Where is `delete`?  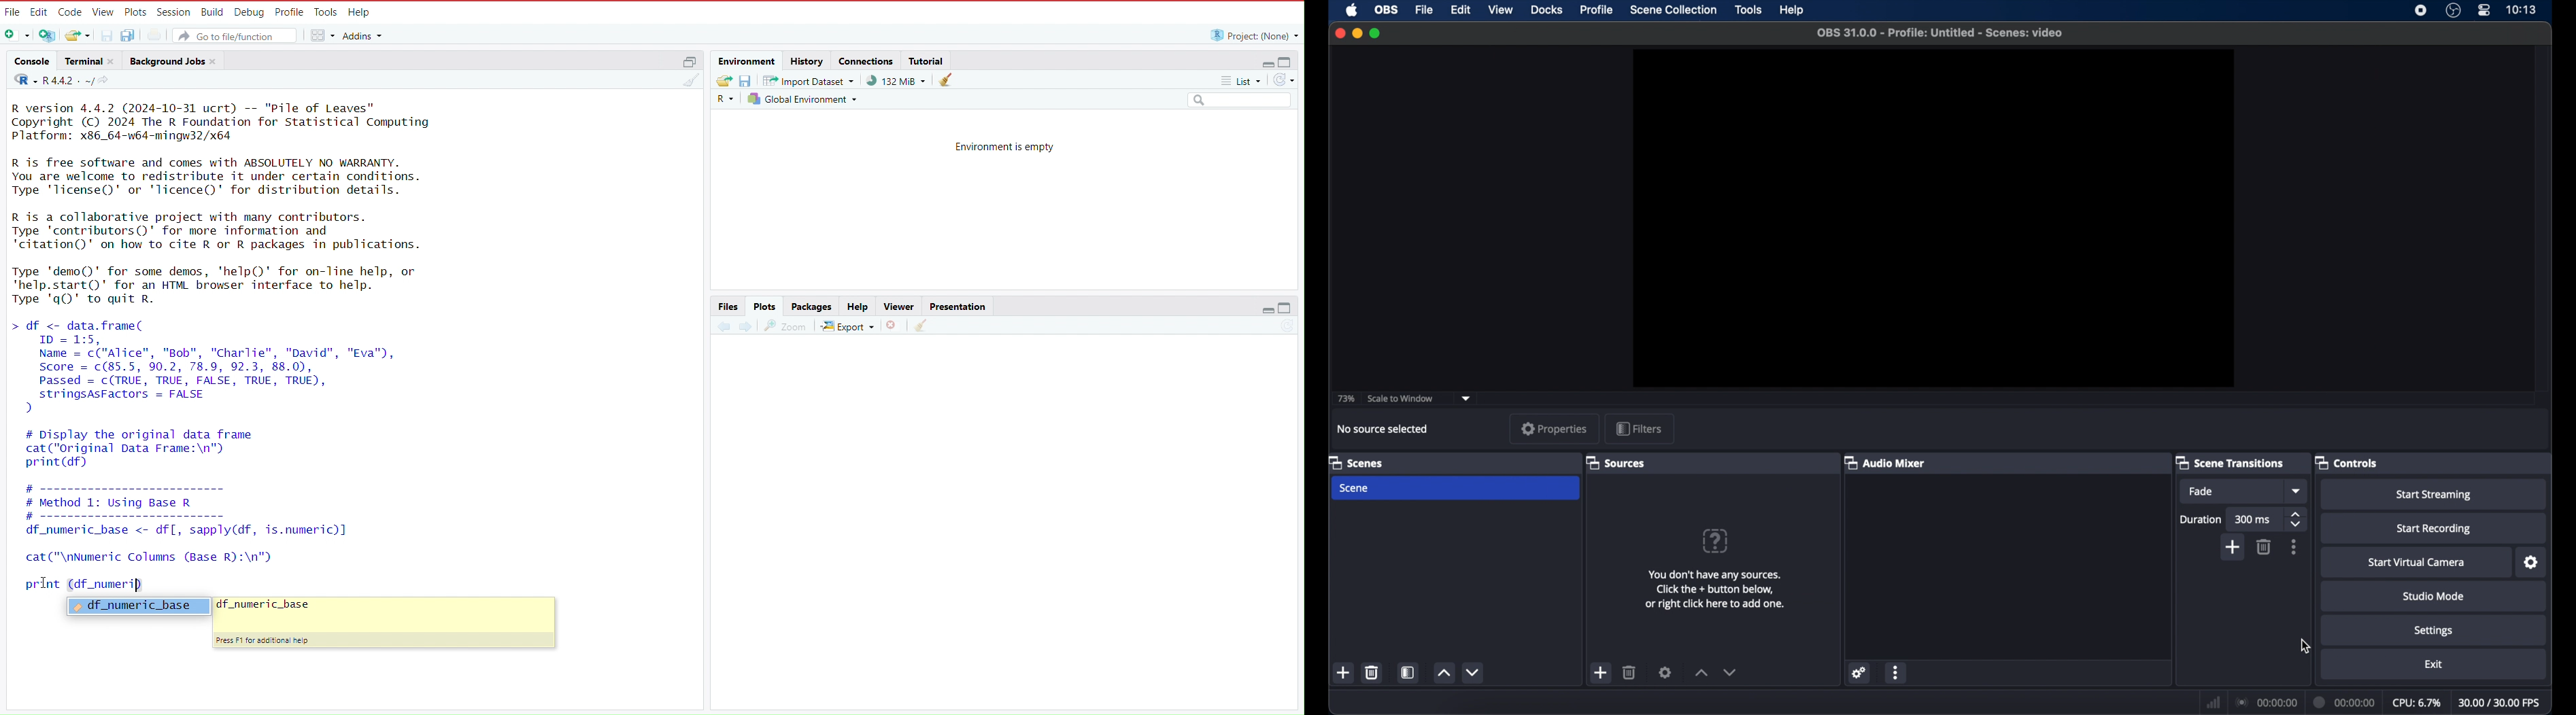 delete is located at coordinates (1371, 672).